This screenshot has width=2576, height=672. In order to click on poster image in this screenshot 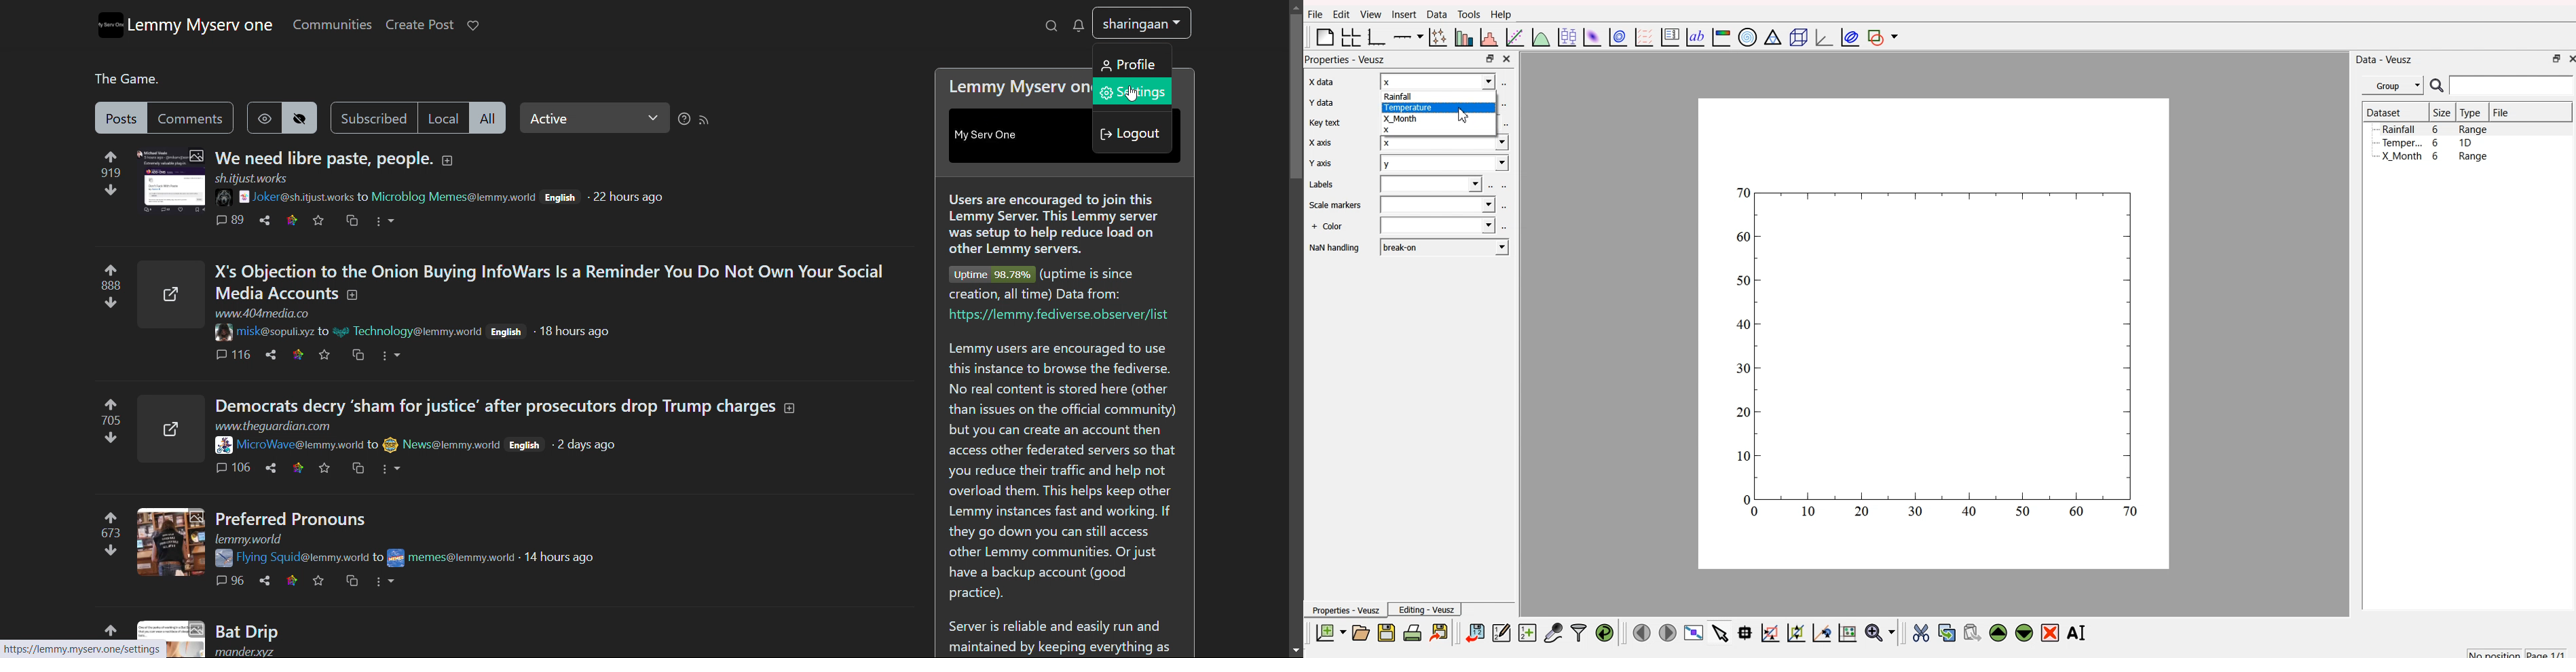, I will do `click(223, 557)`.